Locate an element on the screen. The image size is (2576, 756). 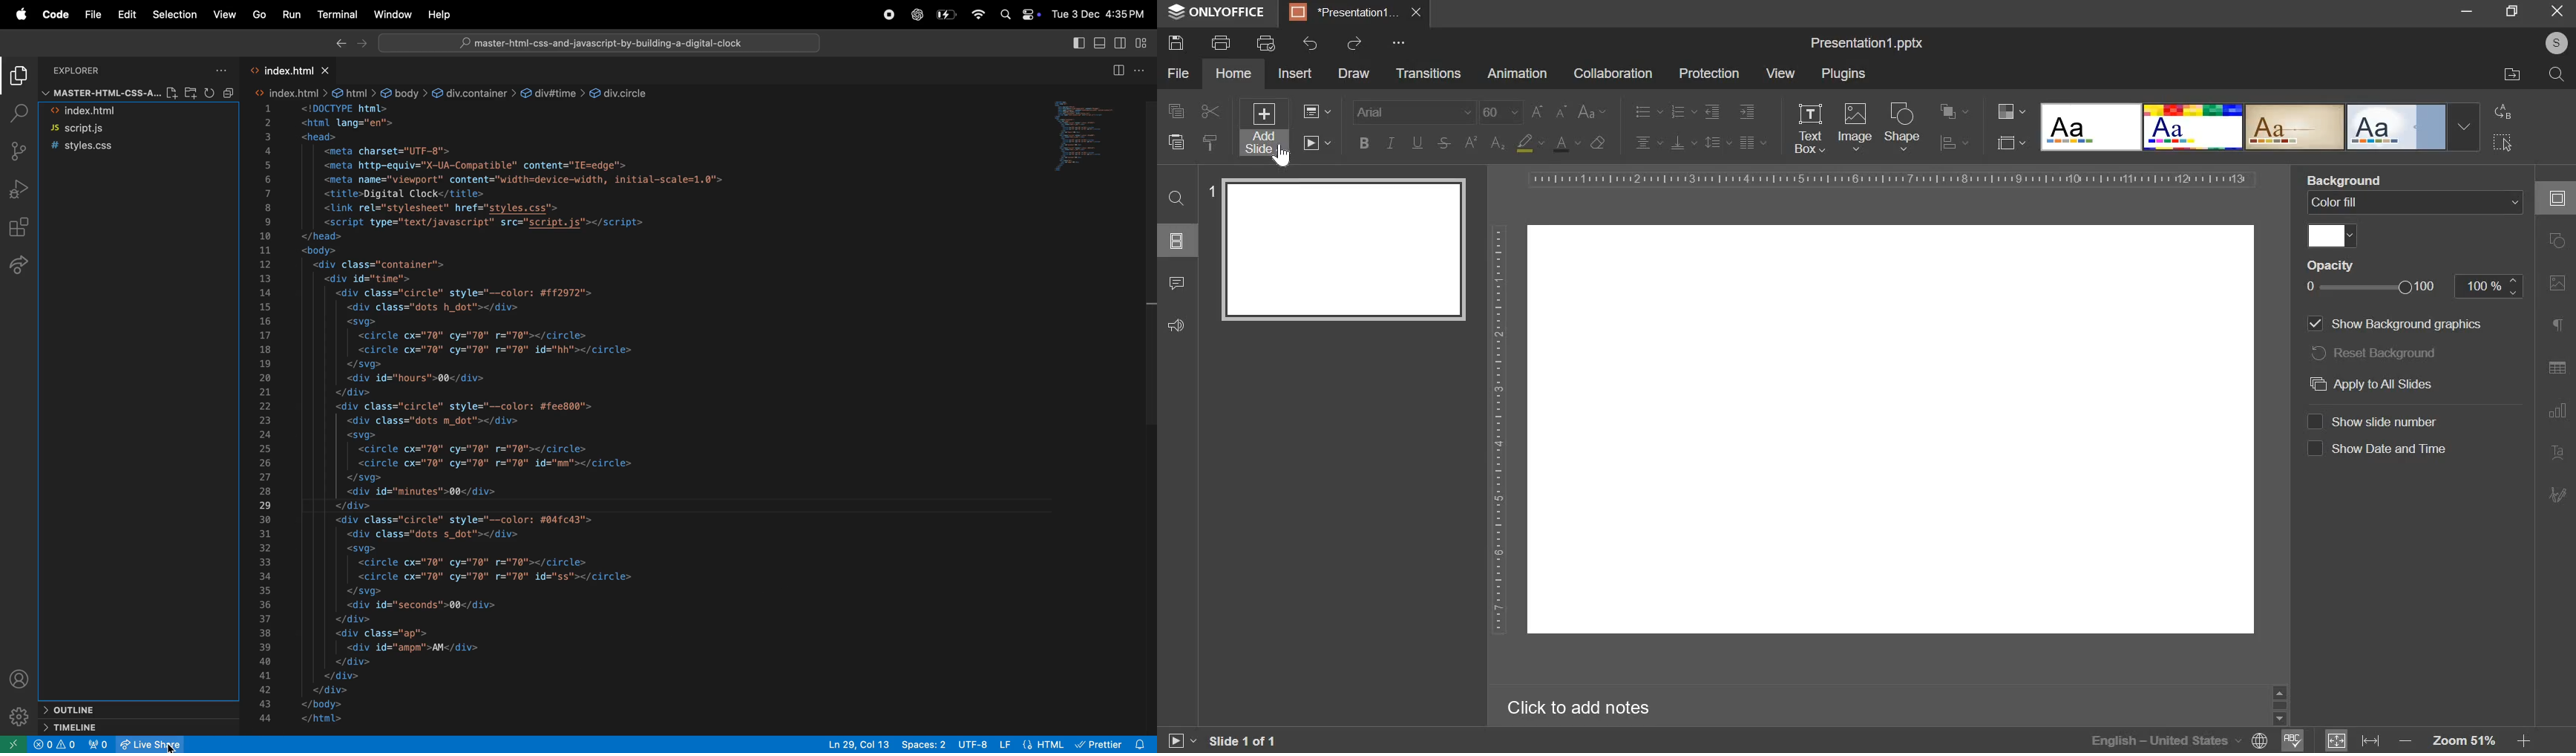
shape settings is located at coordinates (2554, 241).